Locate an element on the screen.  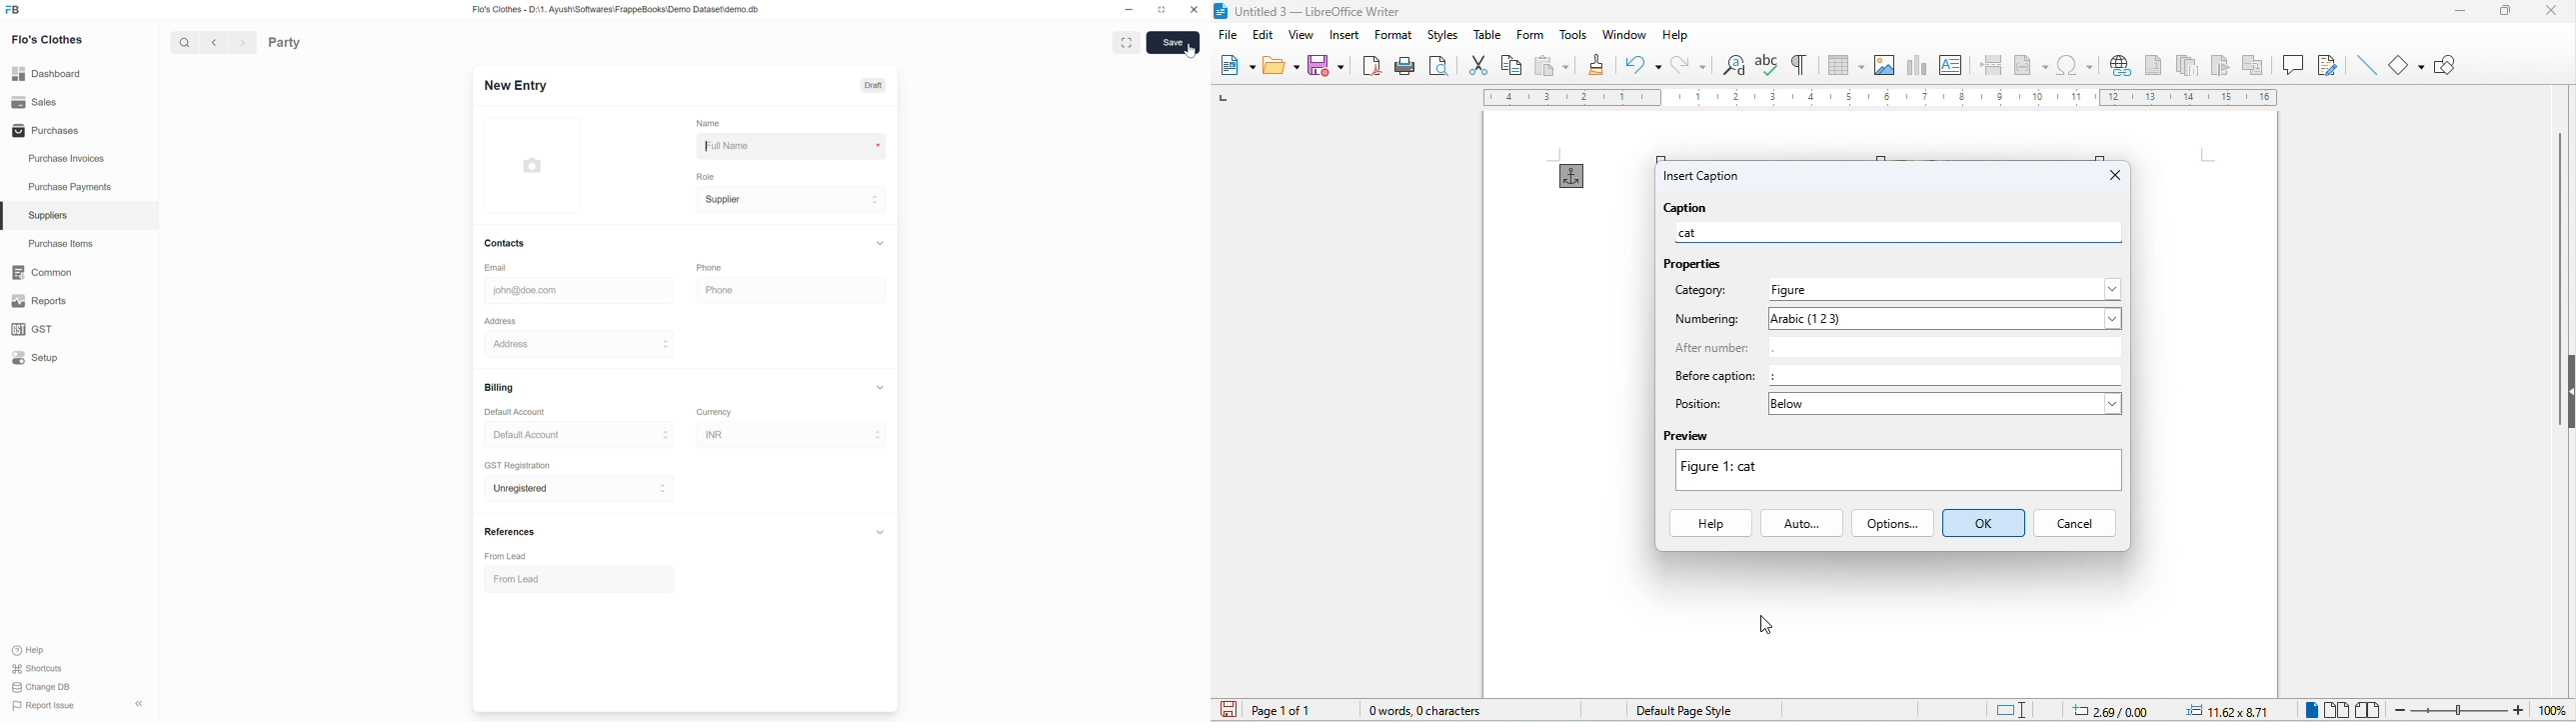
Purchase Payments is located at coordinates (79, 187).